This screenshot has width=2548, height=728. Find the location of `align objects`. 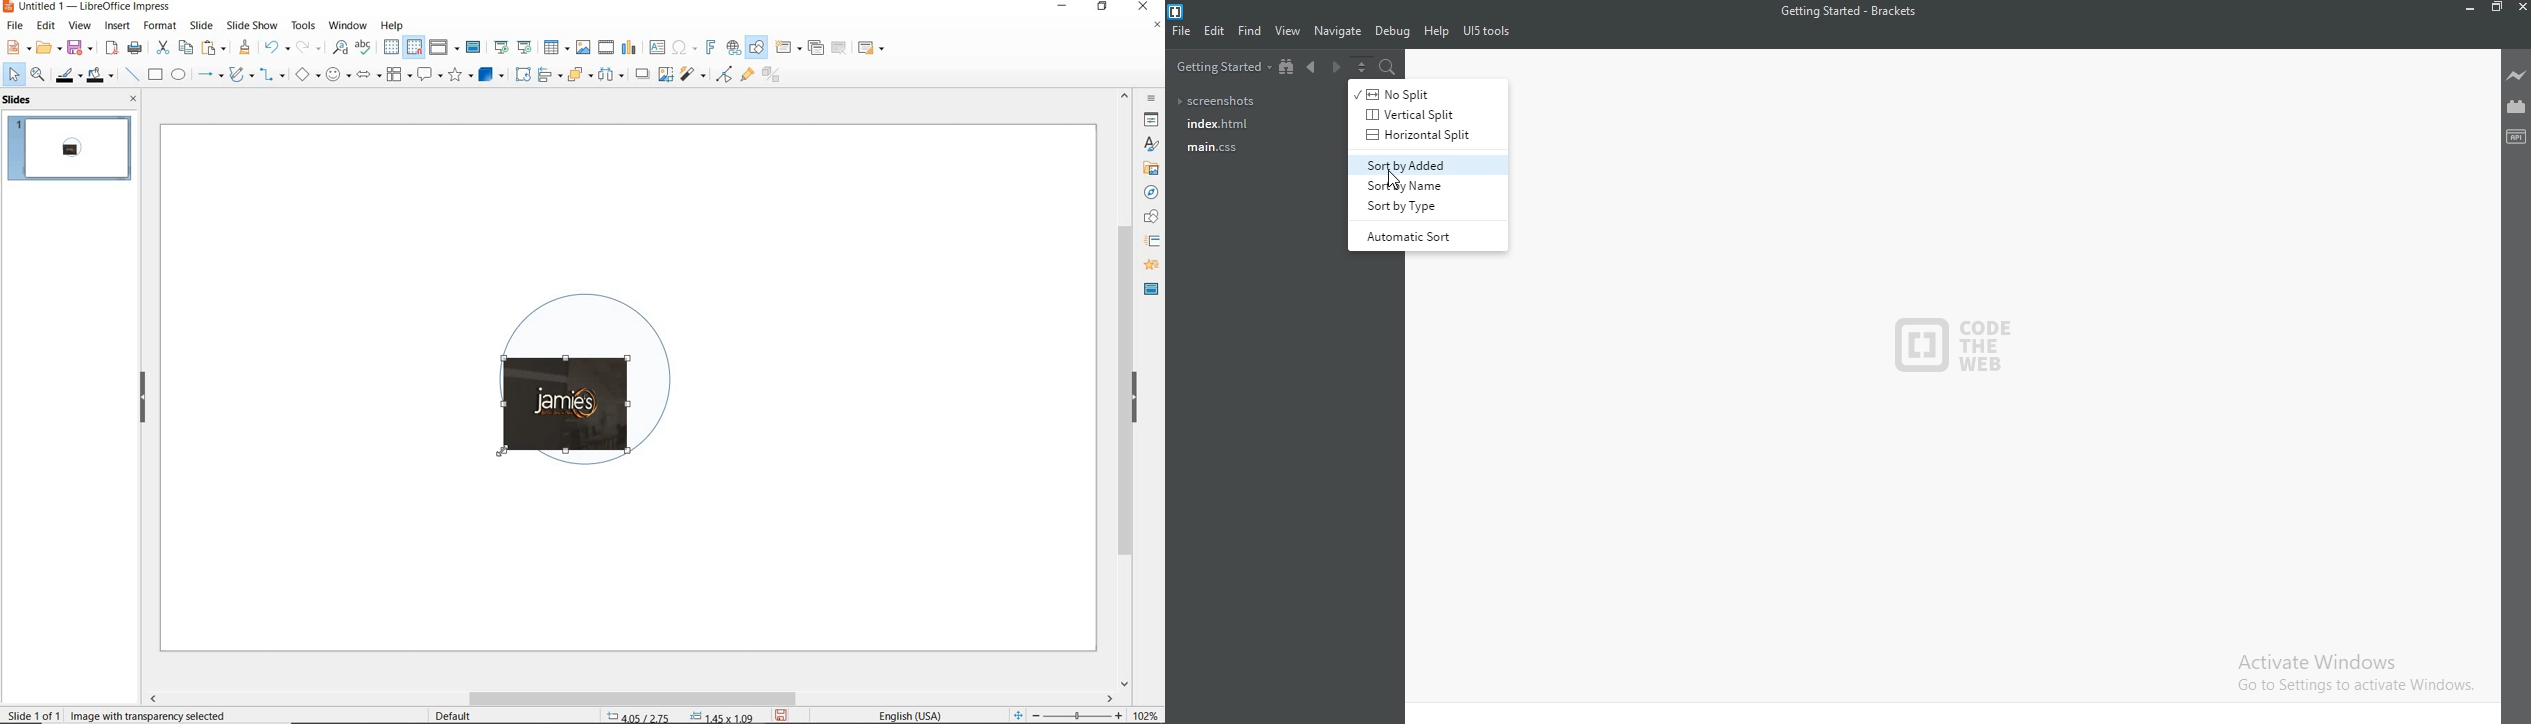

align objects is located at coordinates (546, 74).